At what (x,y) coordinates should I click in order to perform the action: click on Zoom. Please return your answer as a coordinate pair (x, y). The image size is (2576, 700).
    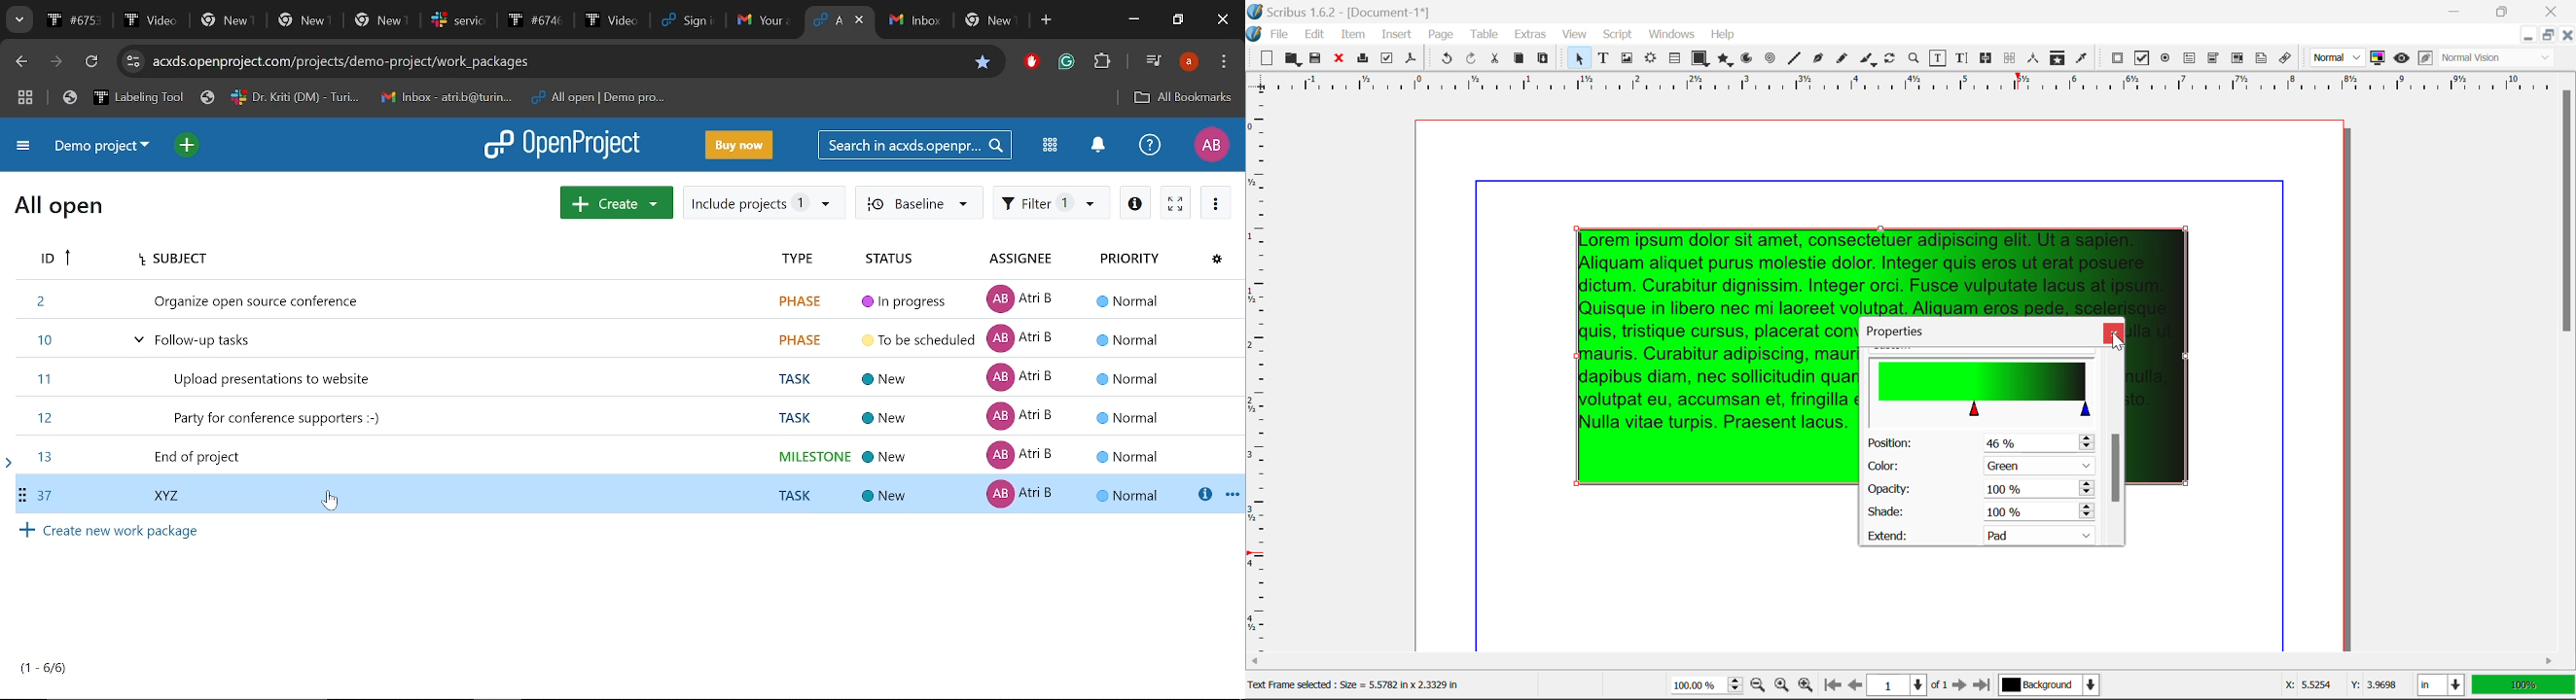
    Looking at the image, I should click on (1914, 58).